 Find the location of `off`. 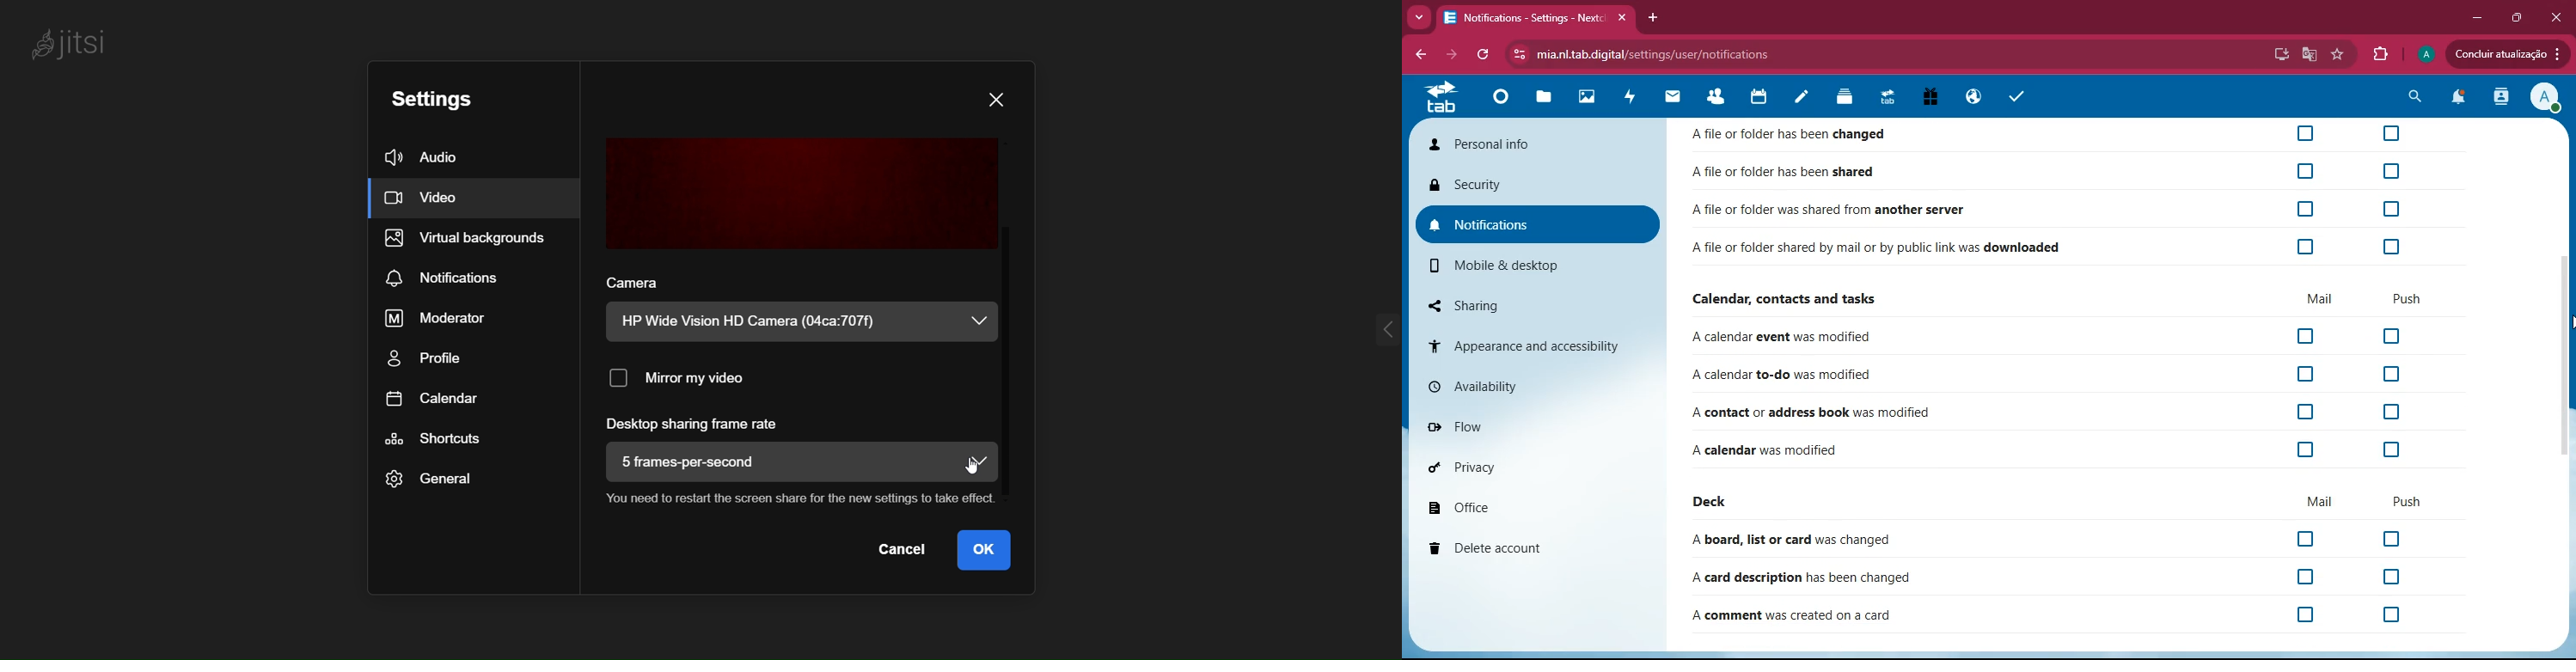

off is located at coordinates (2305, 171).